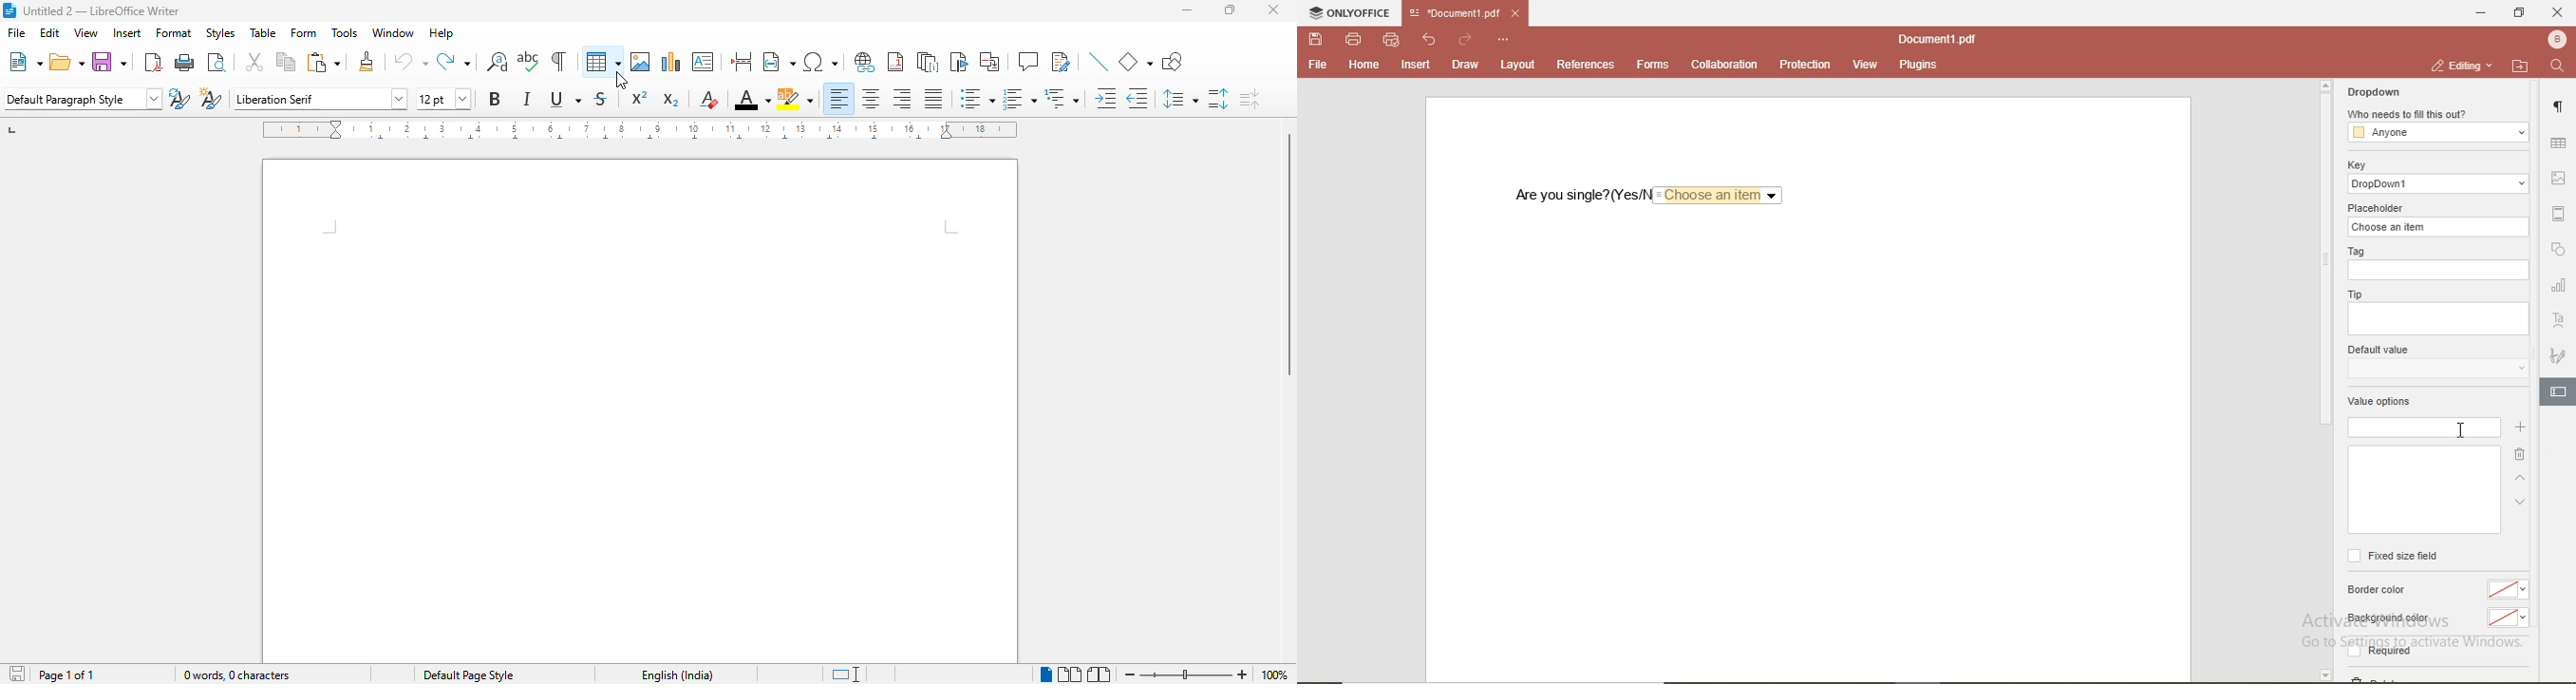  Describe the element at coordinates (601, 99) in the screenshot. I see `strikethrough` at that location.